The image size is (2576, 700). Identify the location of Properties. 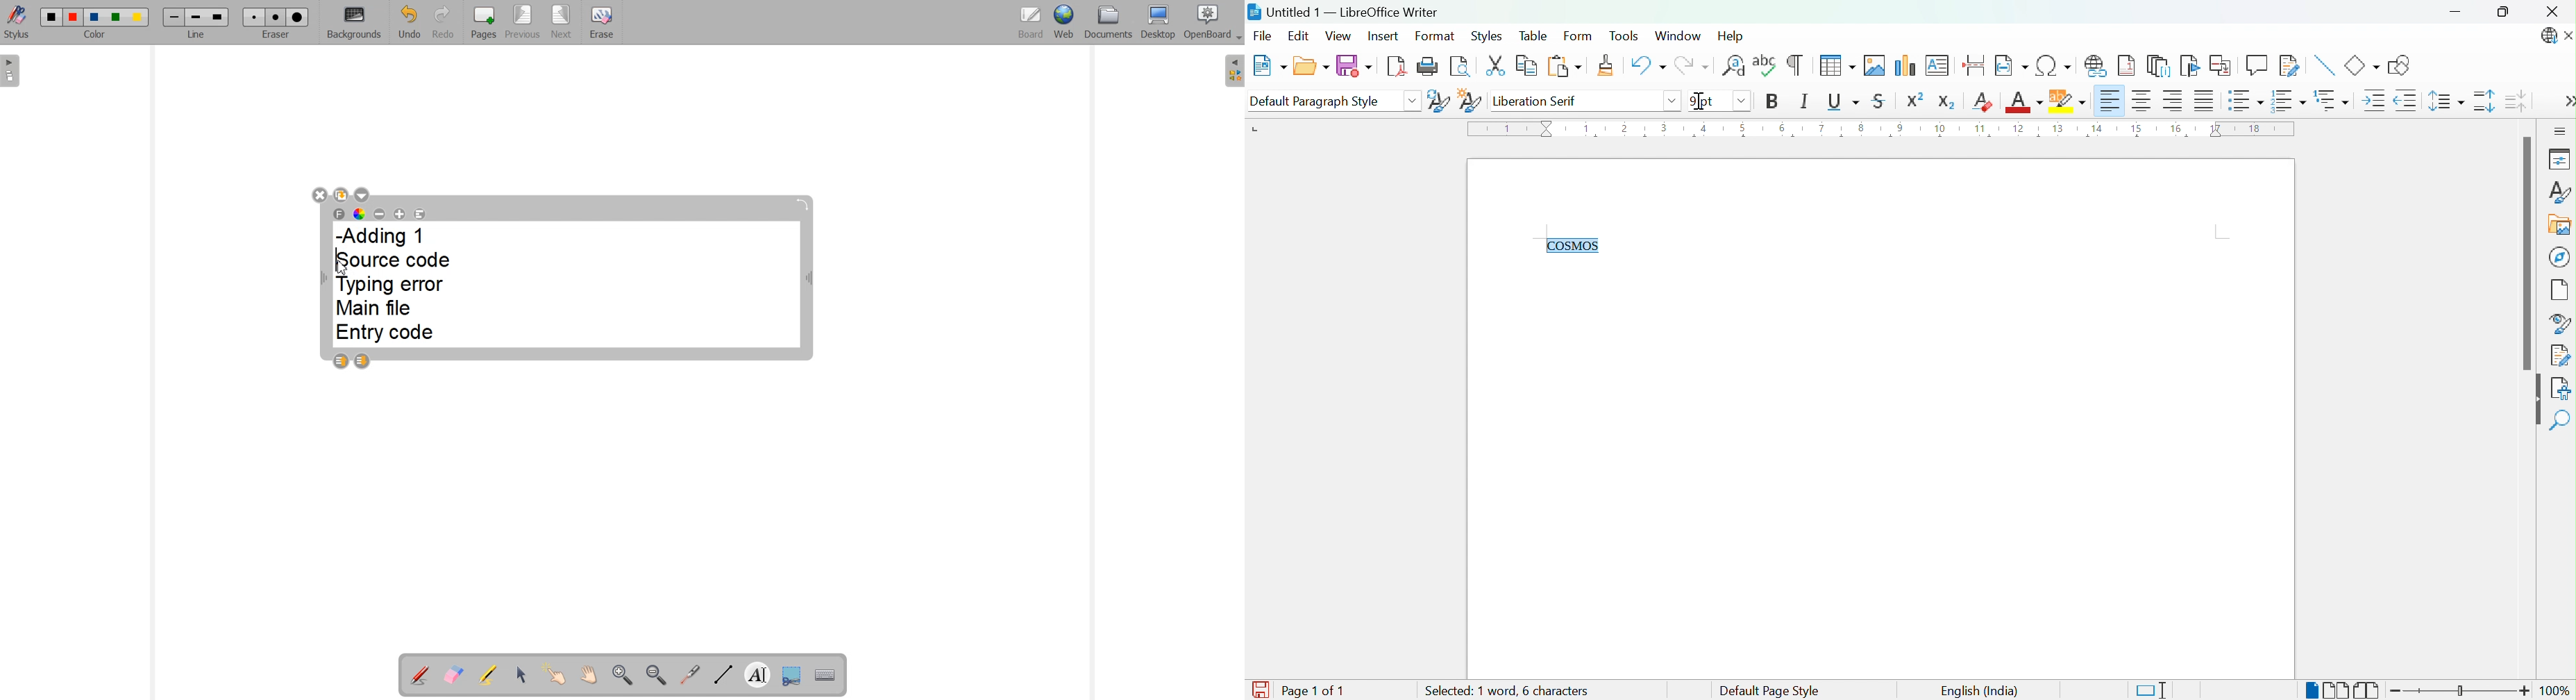
(2558, 158).